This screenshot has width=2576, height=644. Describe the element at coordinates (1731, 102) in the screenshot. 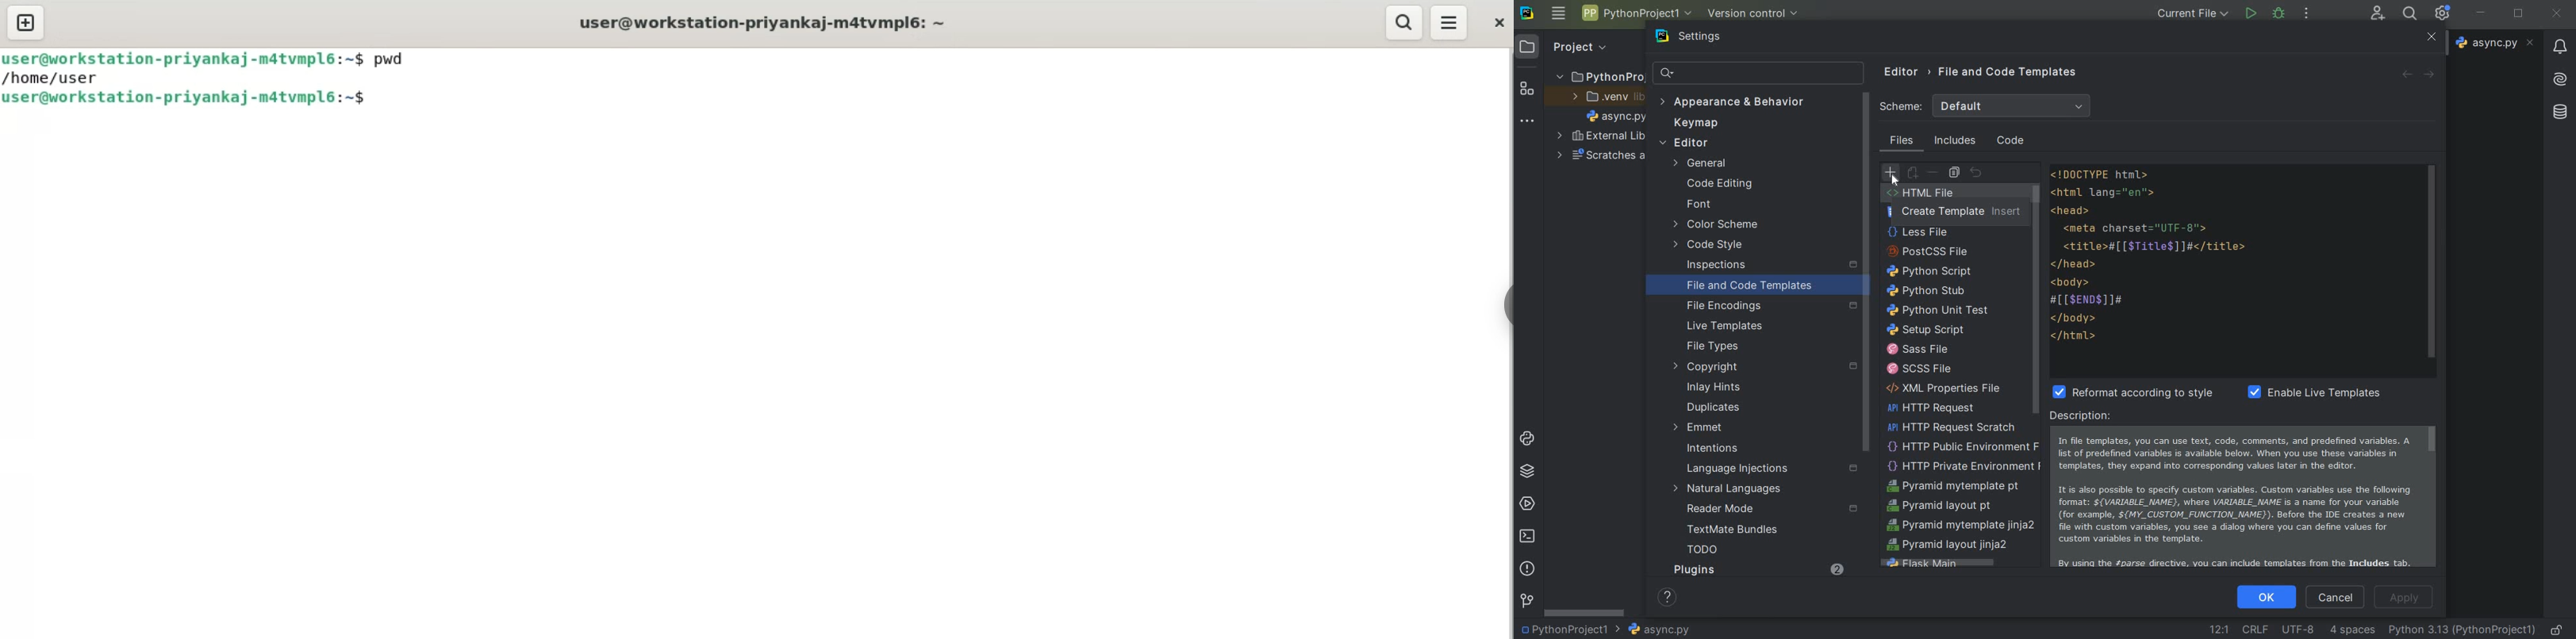

I see `appearance & behavior` at that location.